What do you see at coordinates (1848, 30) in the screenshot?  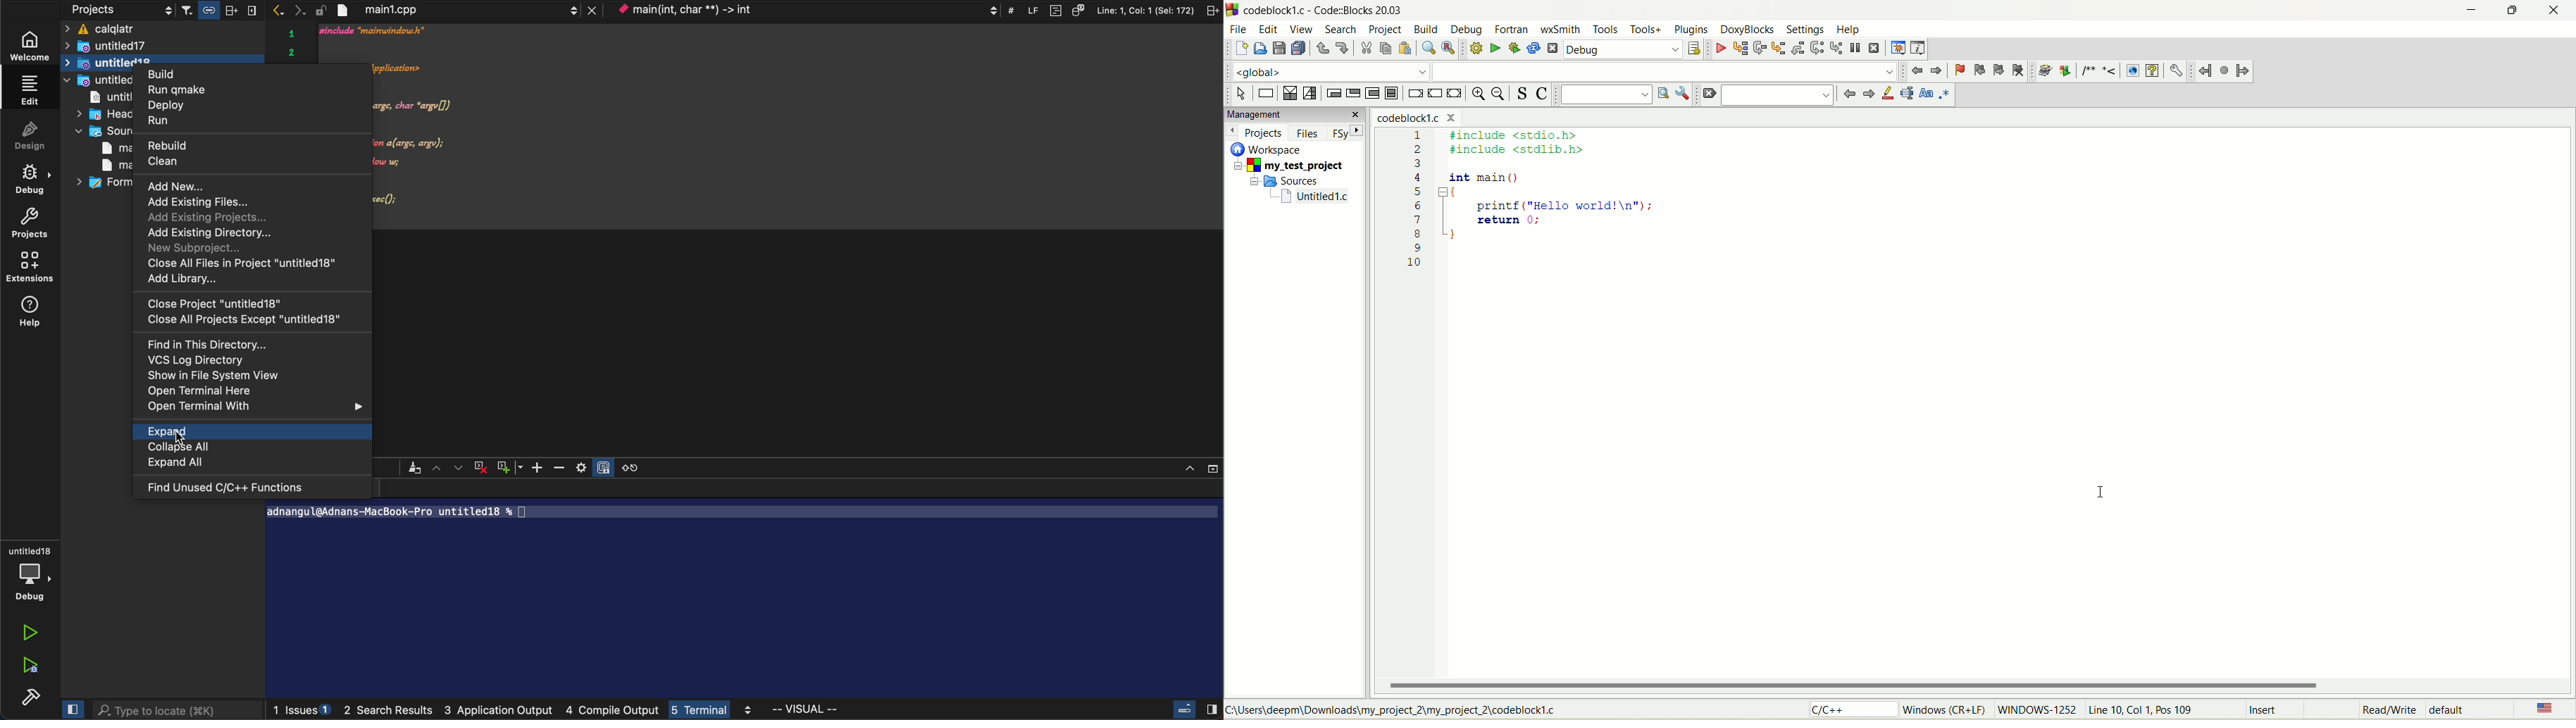 I see `help` at bounding box center [1848, 30].